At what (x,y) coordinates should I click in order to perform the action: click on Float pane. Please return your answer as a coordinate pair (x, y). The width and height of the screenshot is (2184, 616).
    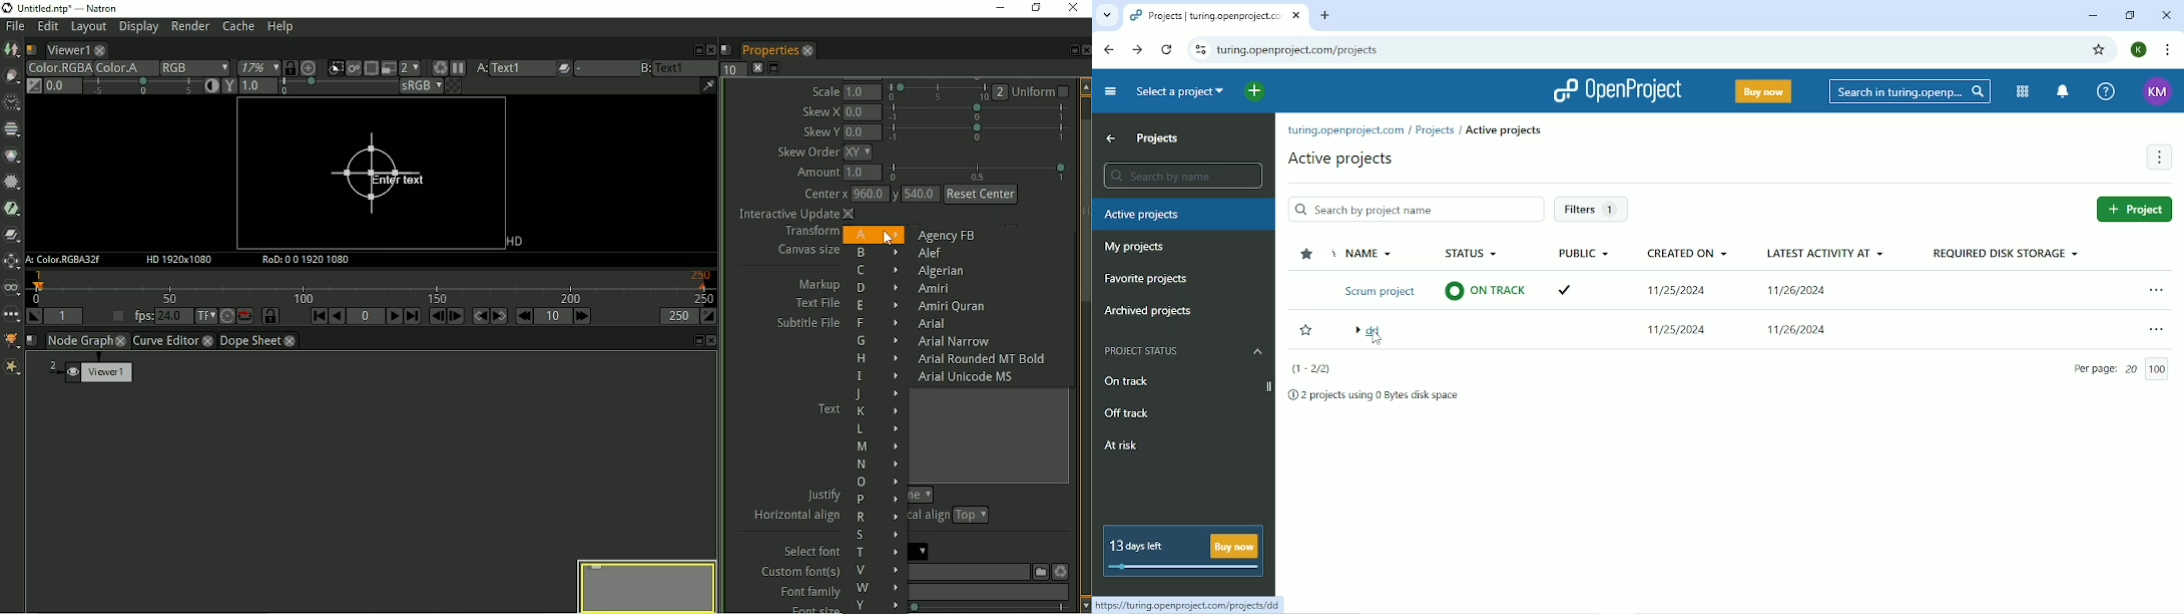
    Looking at the image, I should click on (1070, 50).